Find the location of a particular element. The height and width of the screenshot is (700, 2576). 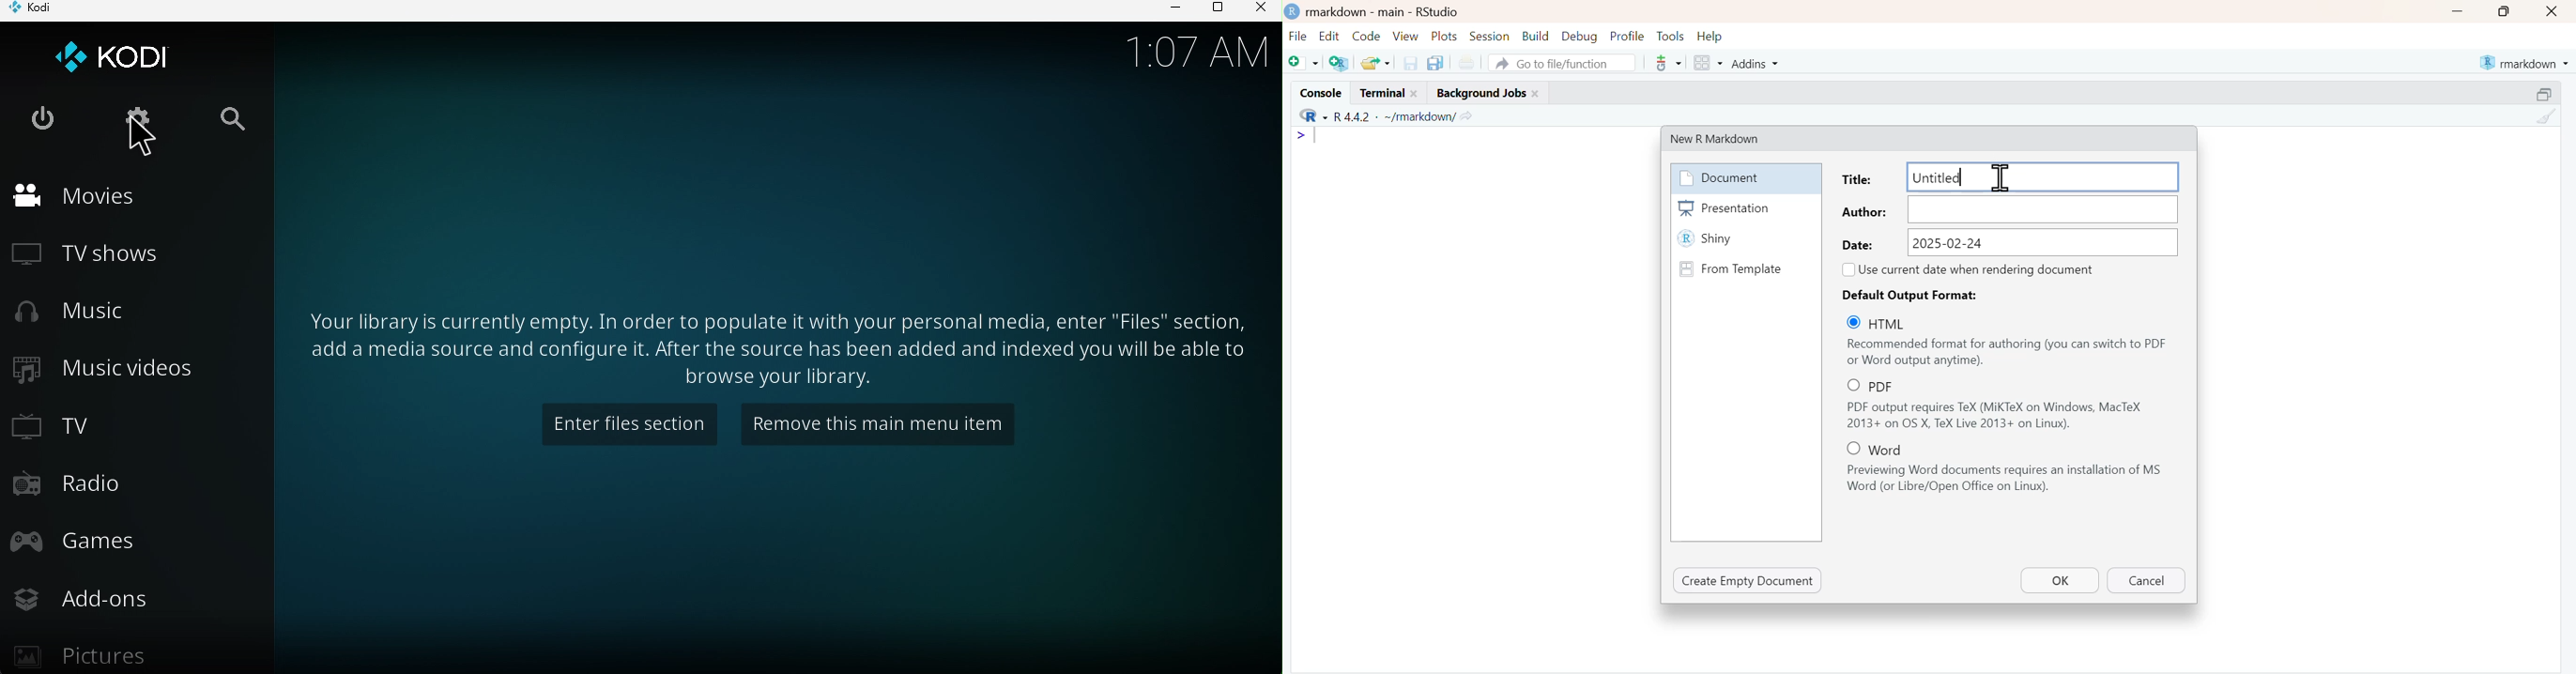

Clear console is located at coordinates (2546, 117).